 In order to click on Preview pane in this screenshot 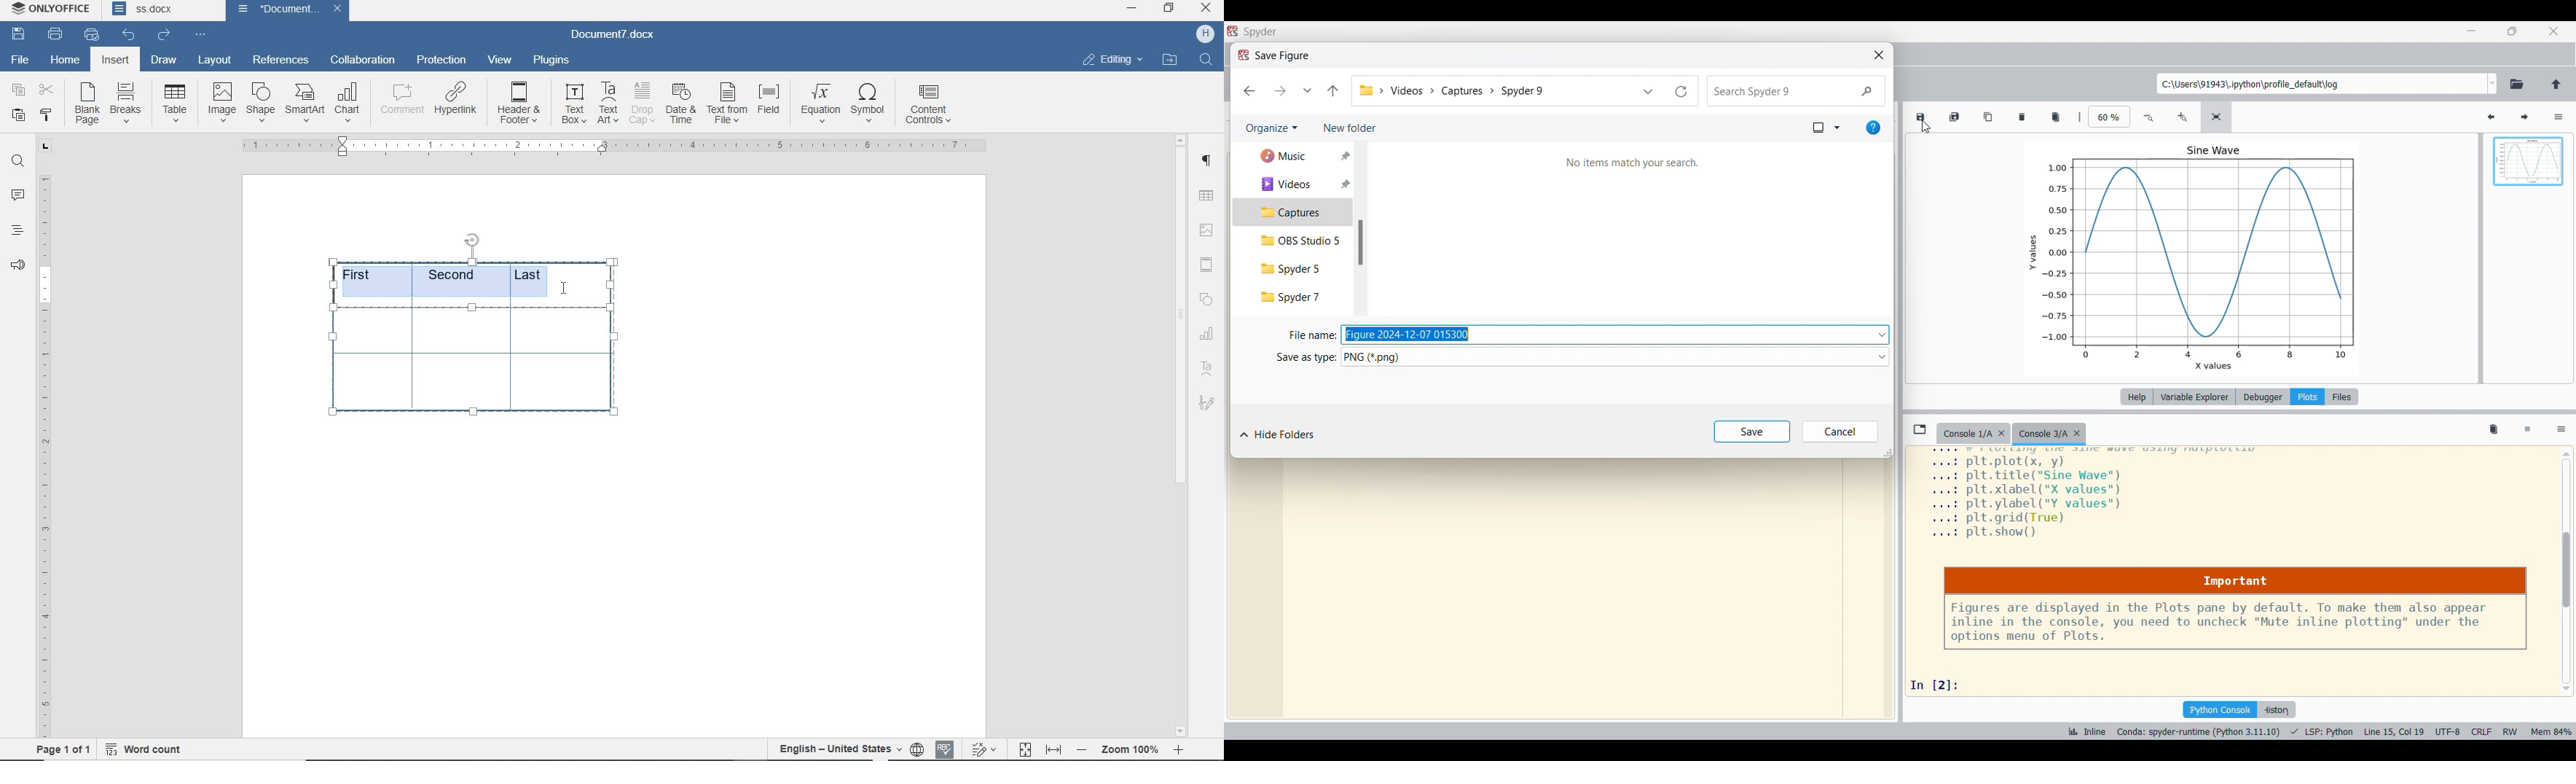, I will do `click(2529, 173)`.